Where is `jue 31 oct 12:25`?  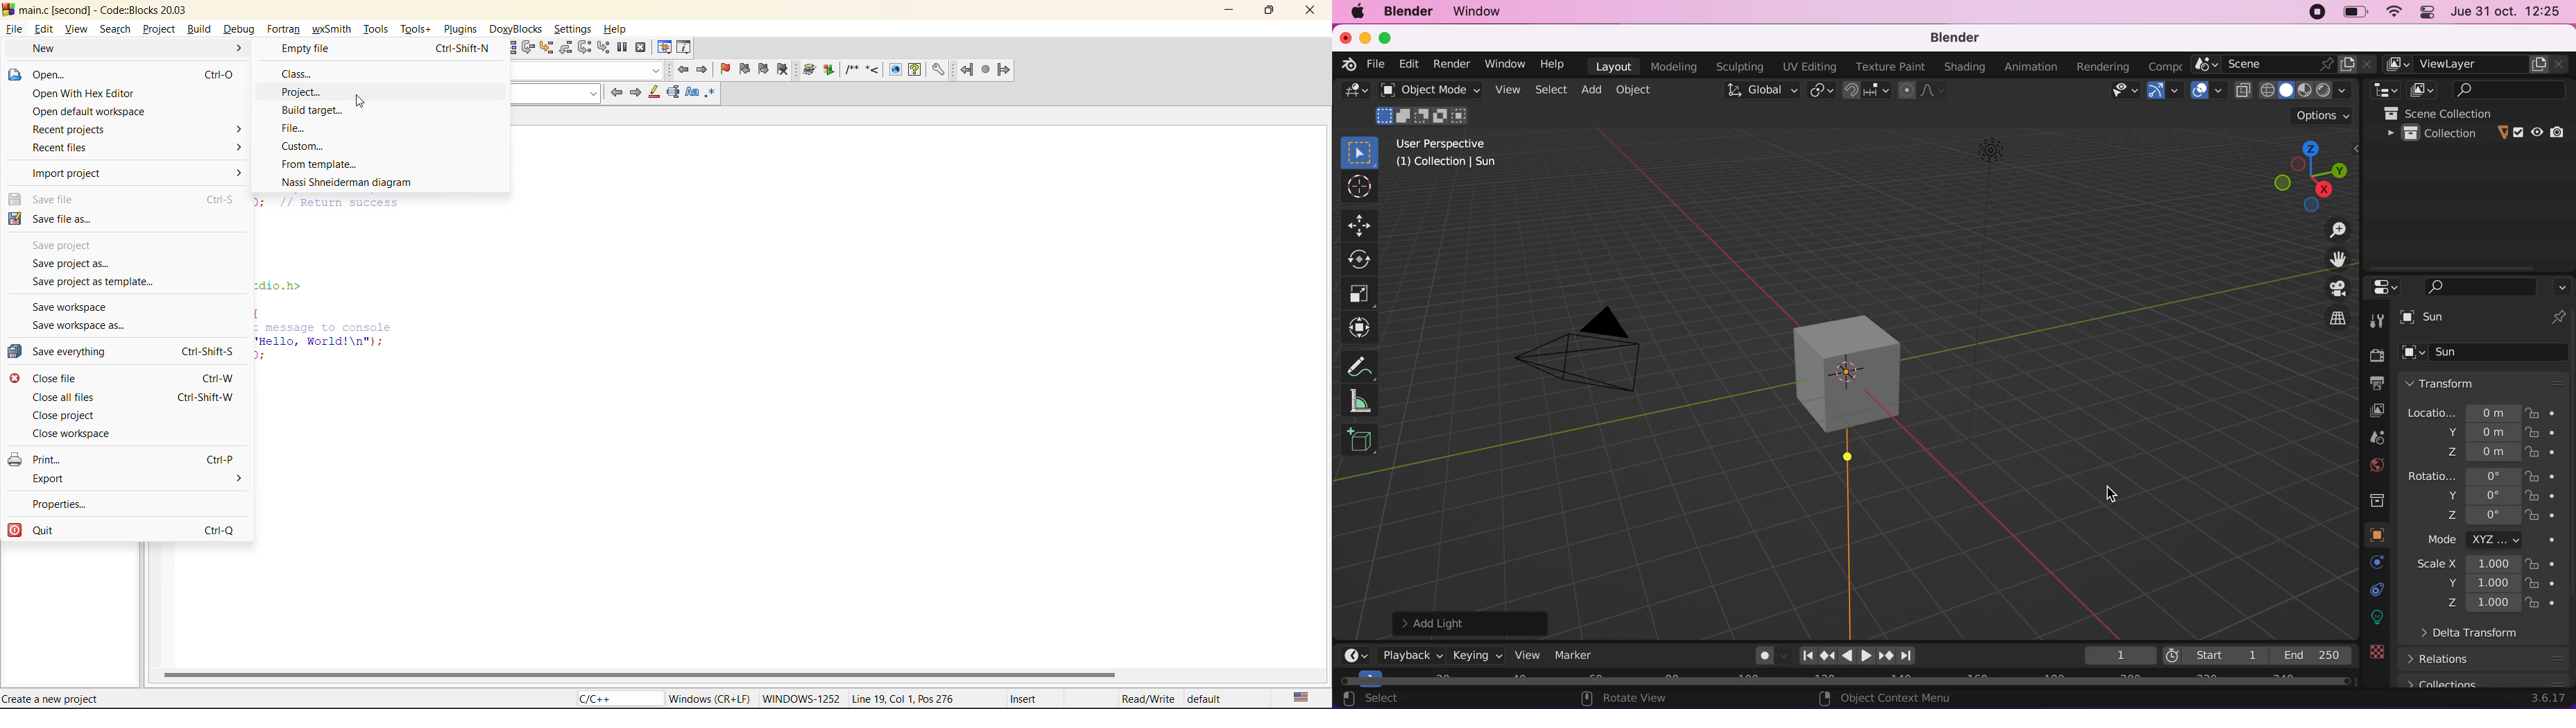 jue 31 oct 12:25 is located at coordinates (2507, 12).